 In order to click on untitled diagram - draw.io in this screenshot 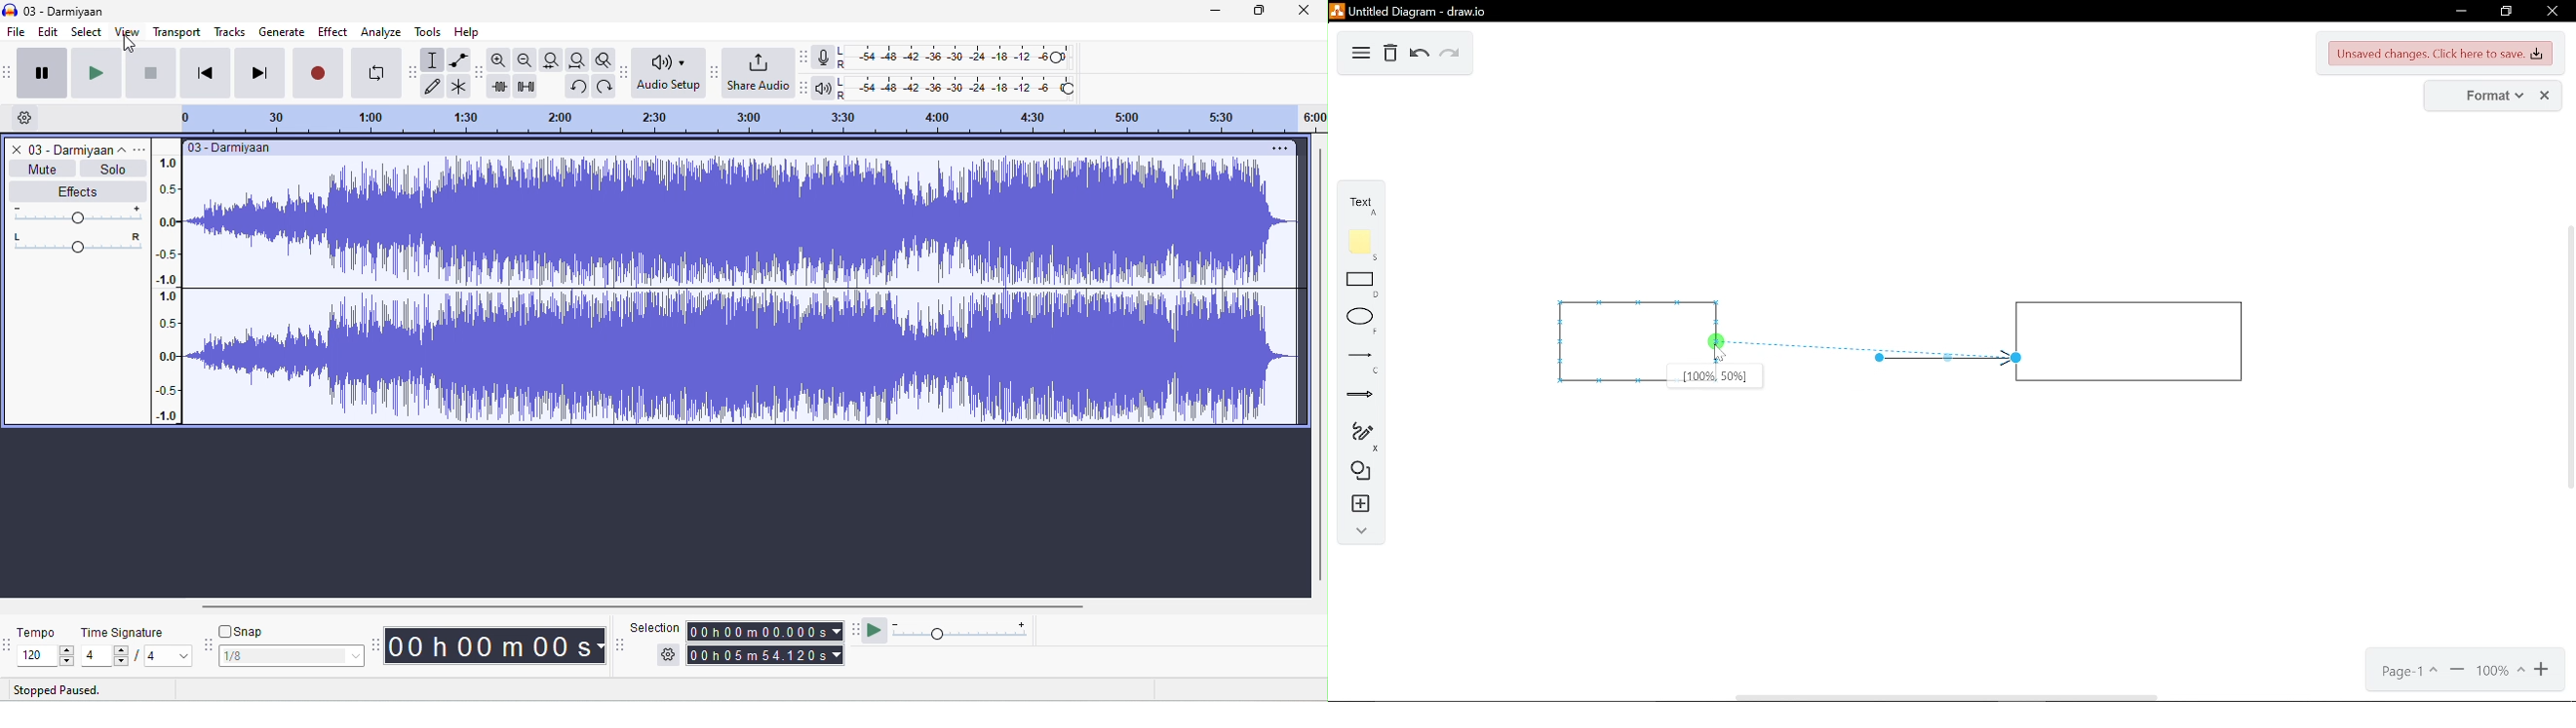, I will do `click(1416, 12)`.